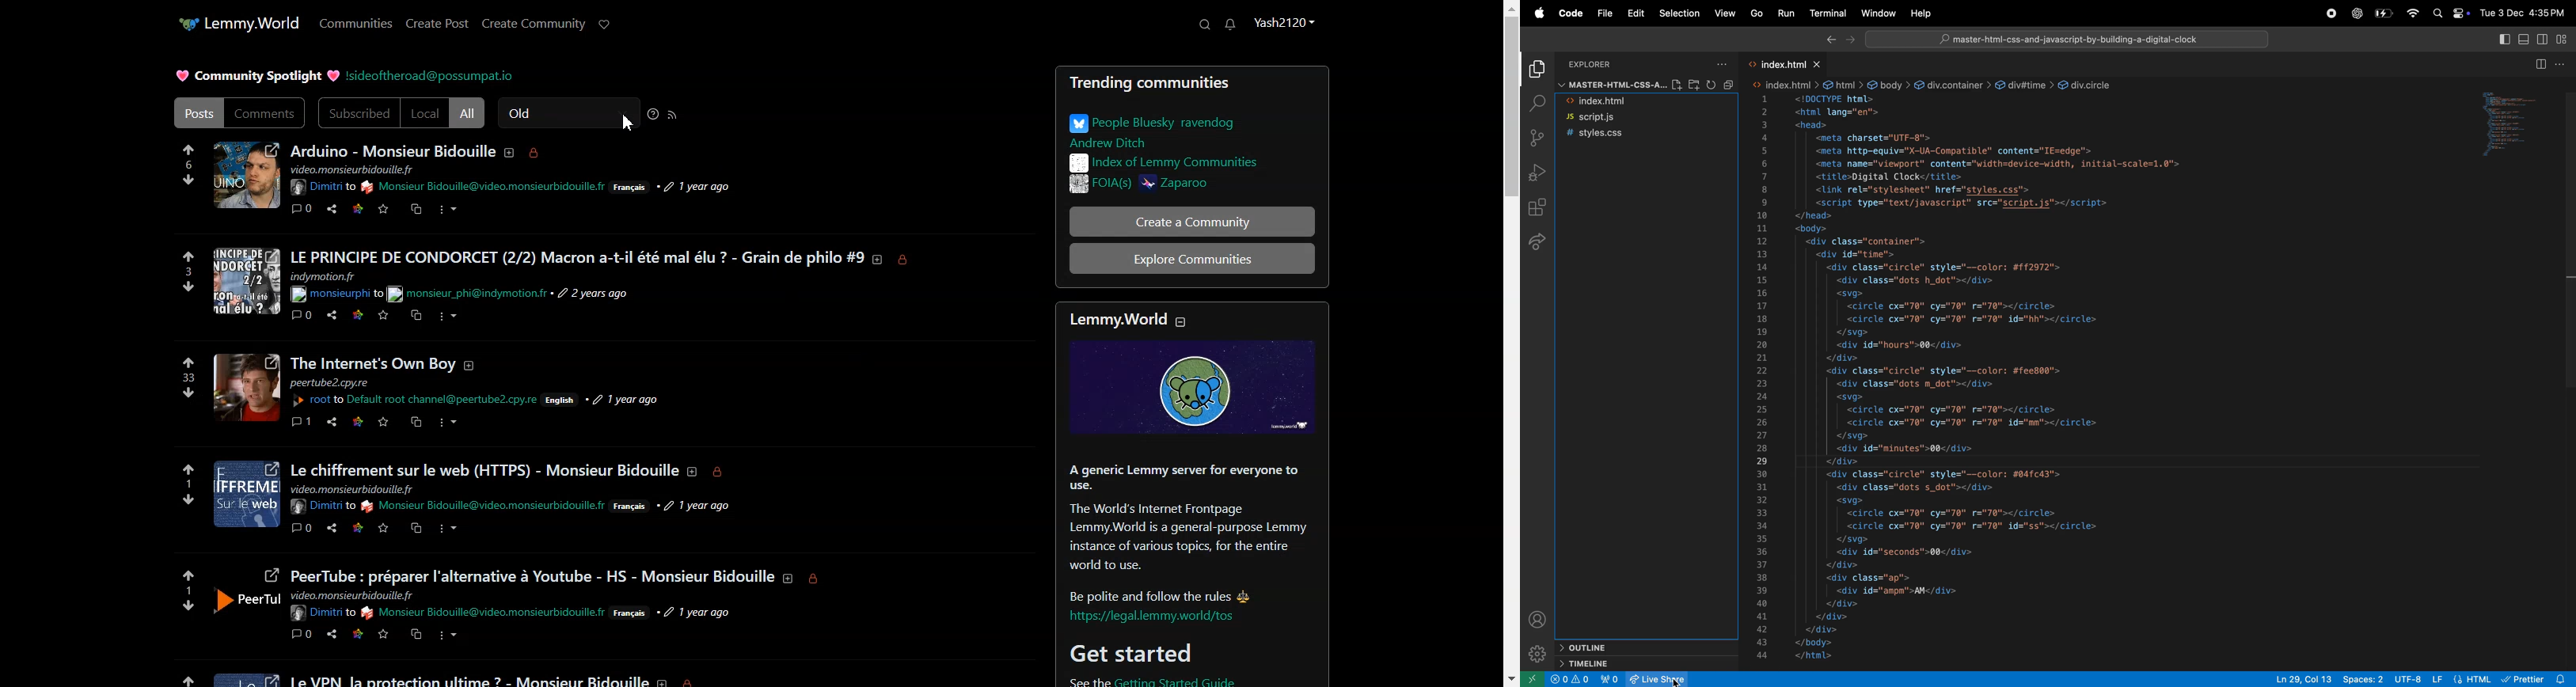 This screenshot has height=700, width=2576. Describe the element at coordinates (1191, 389) in the screenshot. I see `Image` at that location.